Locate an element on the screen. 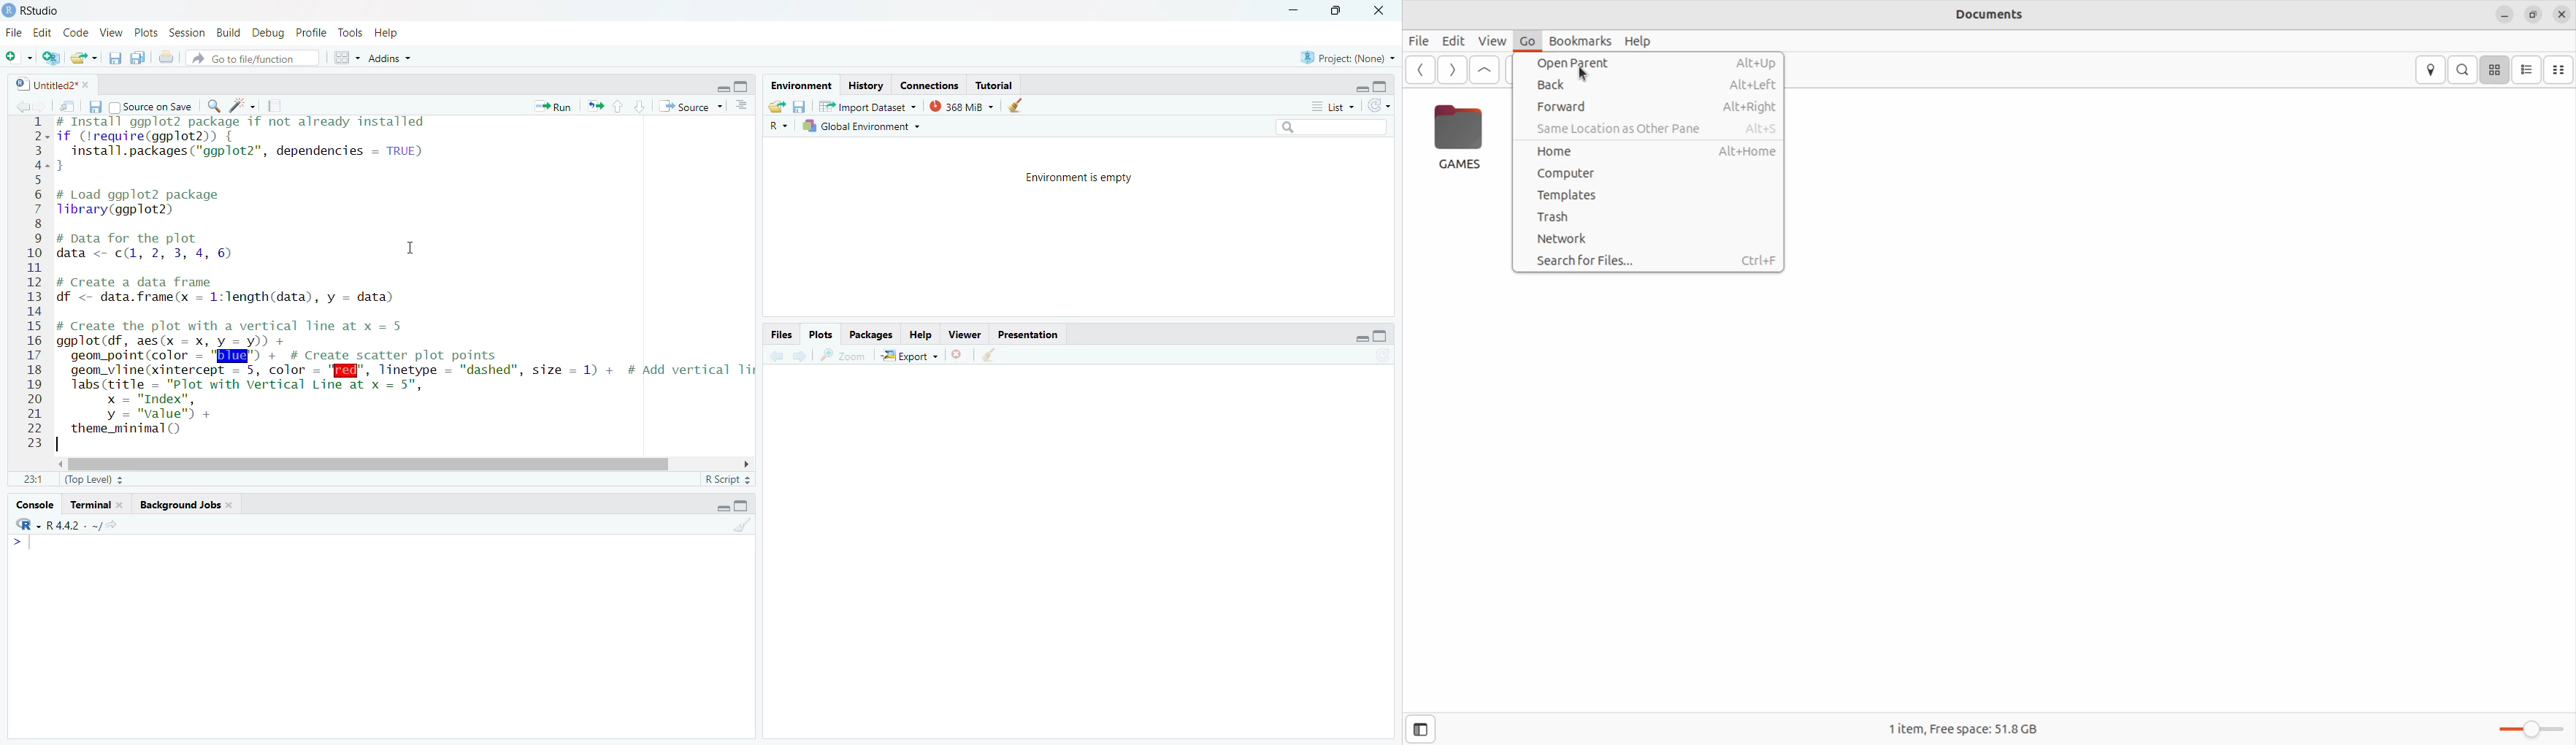 This screenshot has width=2576, height=756. viewer is located at coordinates (966, 335).